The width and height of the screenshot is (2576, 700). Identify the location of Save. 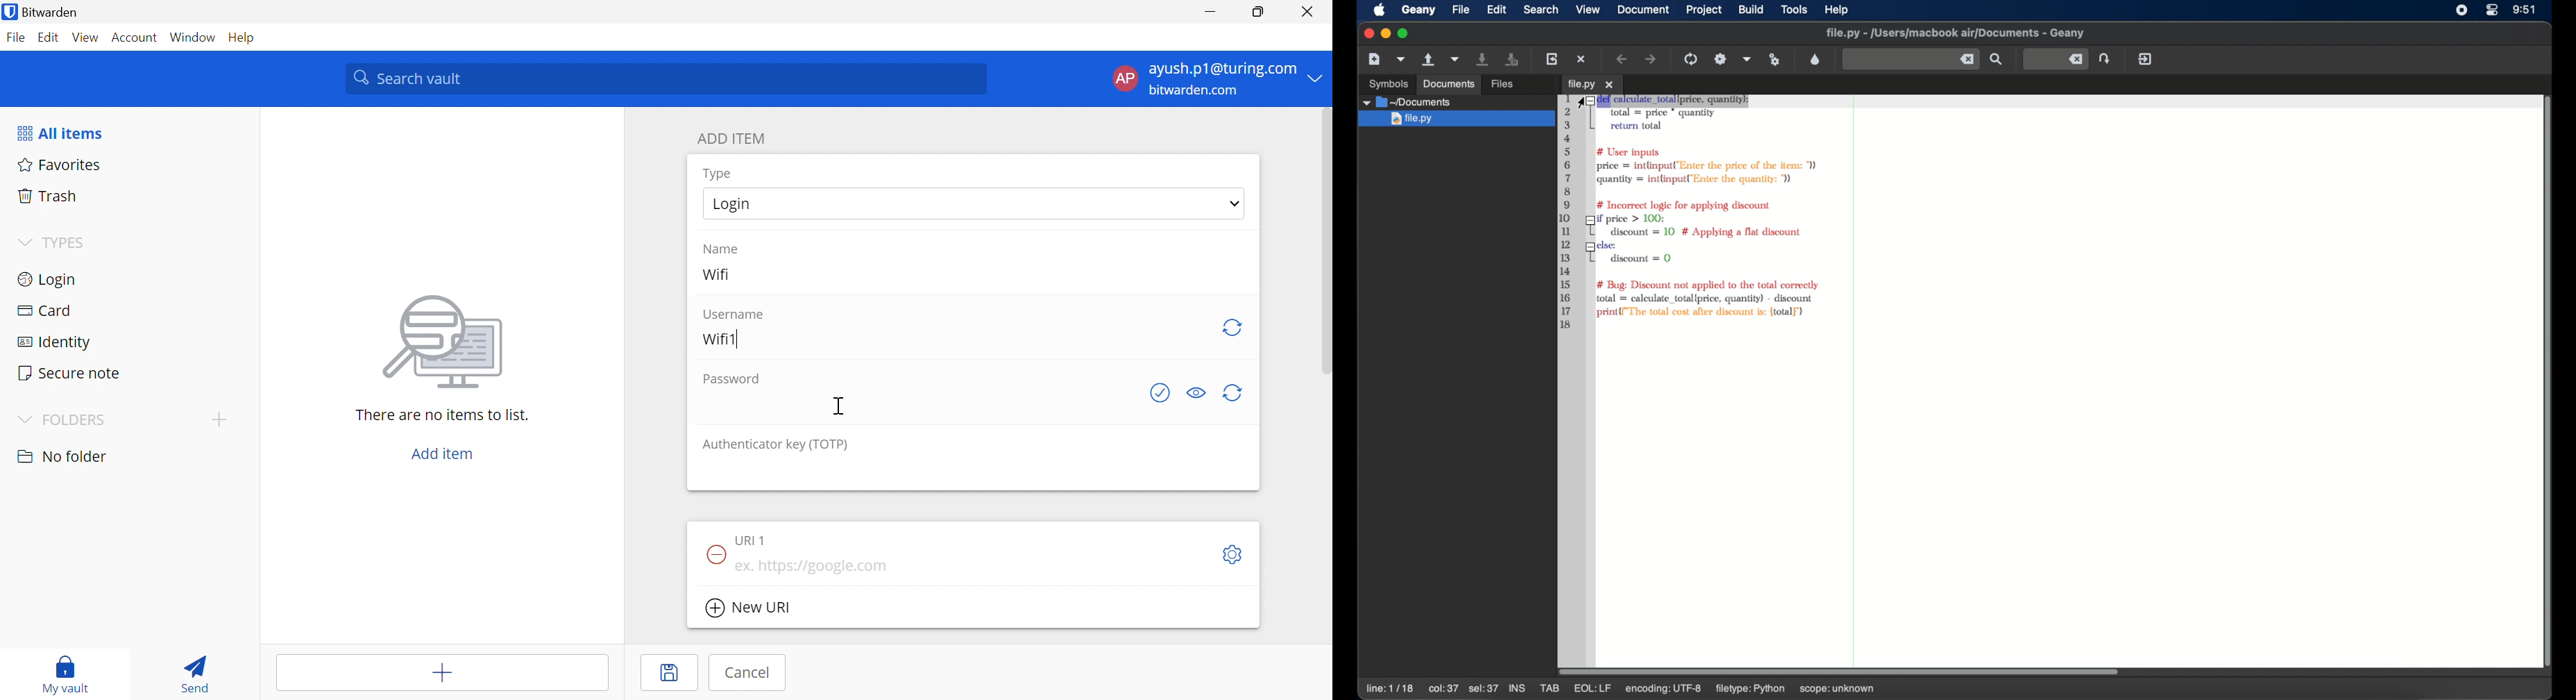
(671, 673).